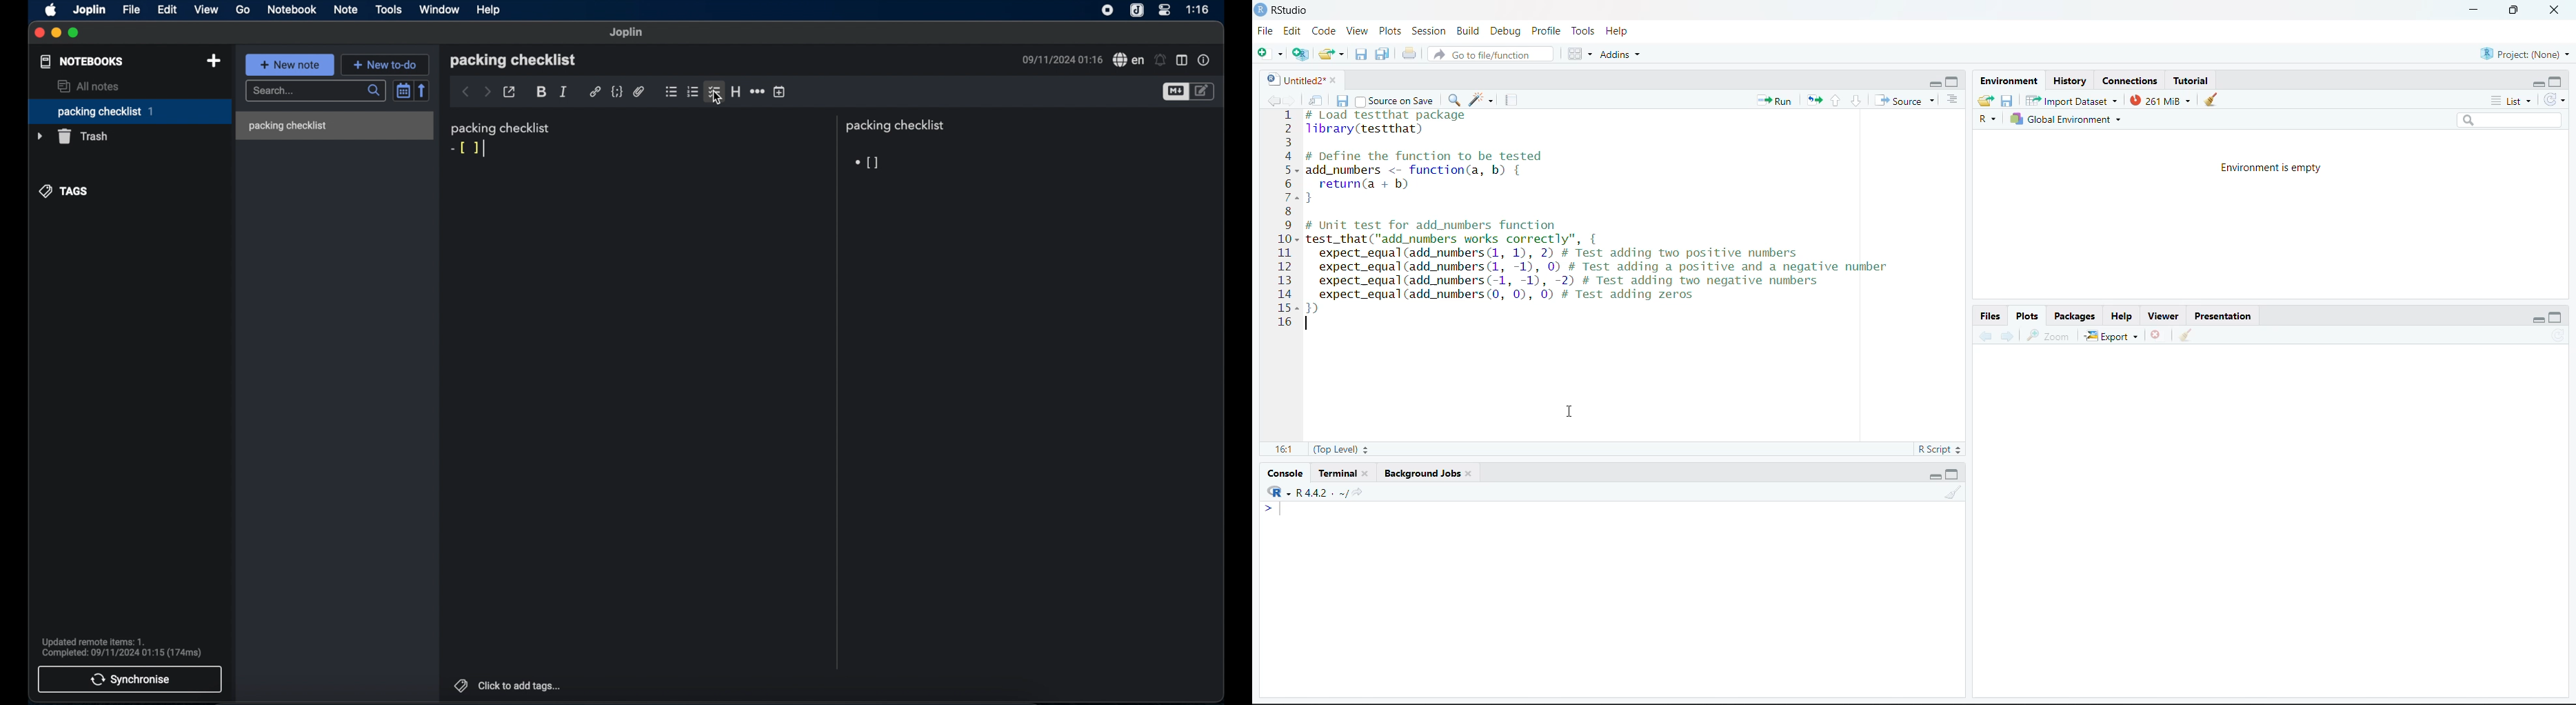 The image size is (2576, 728). What do you see at coordinates (2130, 80) in the screenshot?
I see `Connections` at bounding box center [2130, 80].